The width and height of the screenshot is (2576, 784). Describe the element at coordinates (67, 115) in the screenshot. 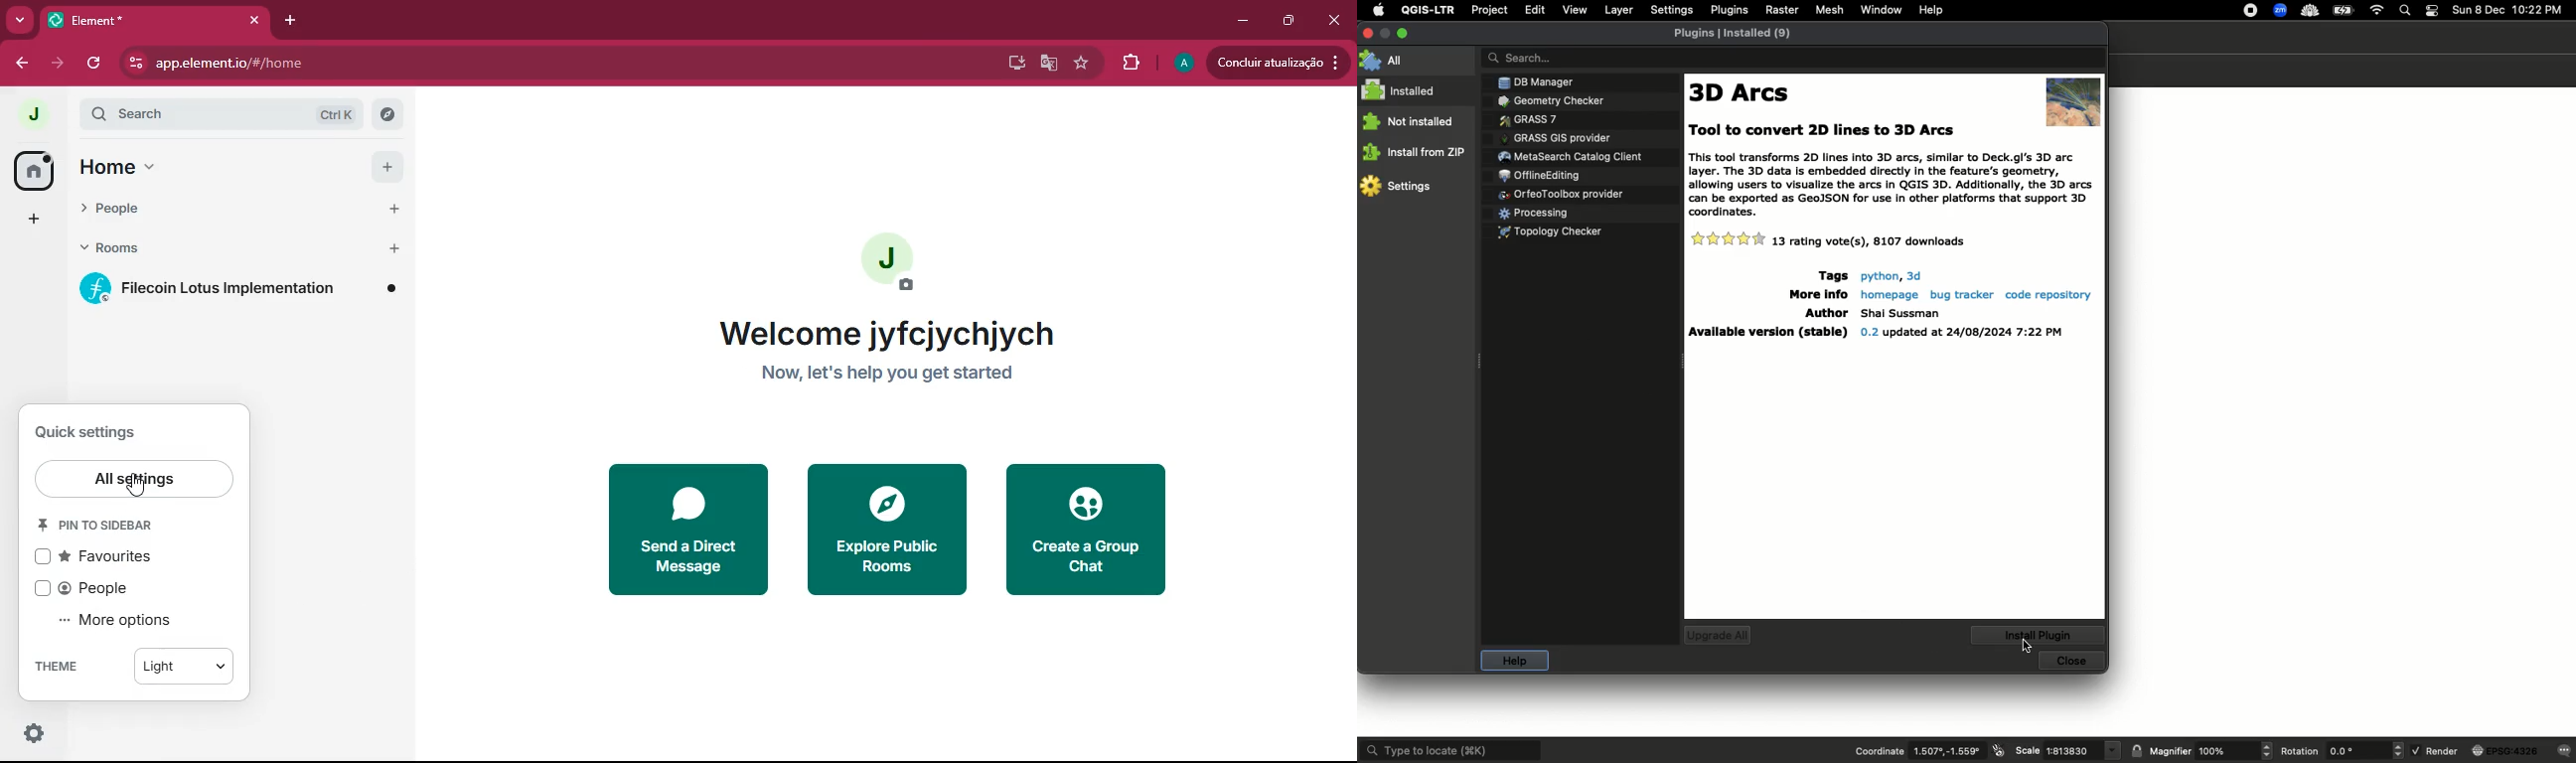

I see `expand` at that location.